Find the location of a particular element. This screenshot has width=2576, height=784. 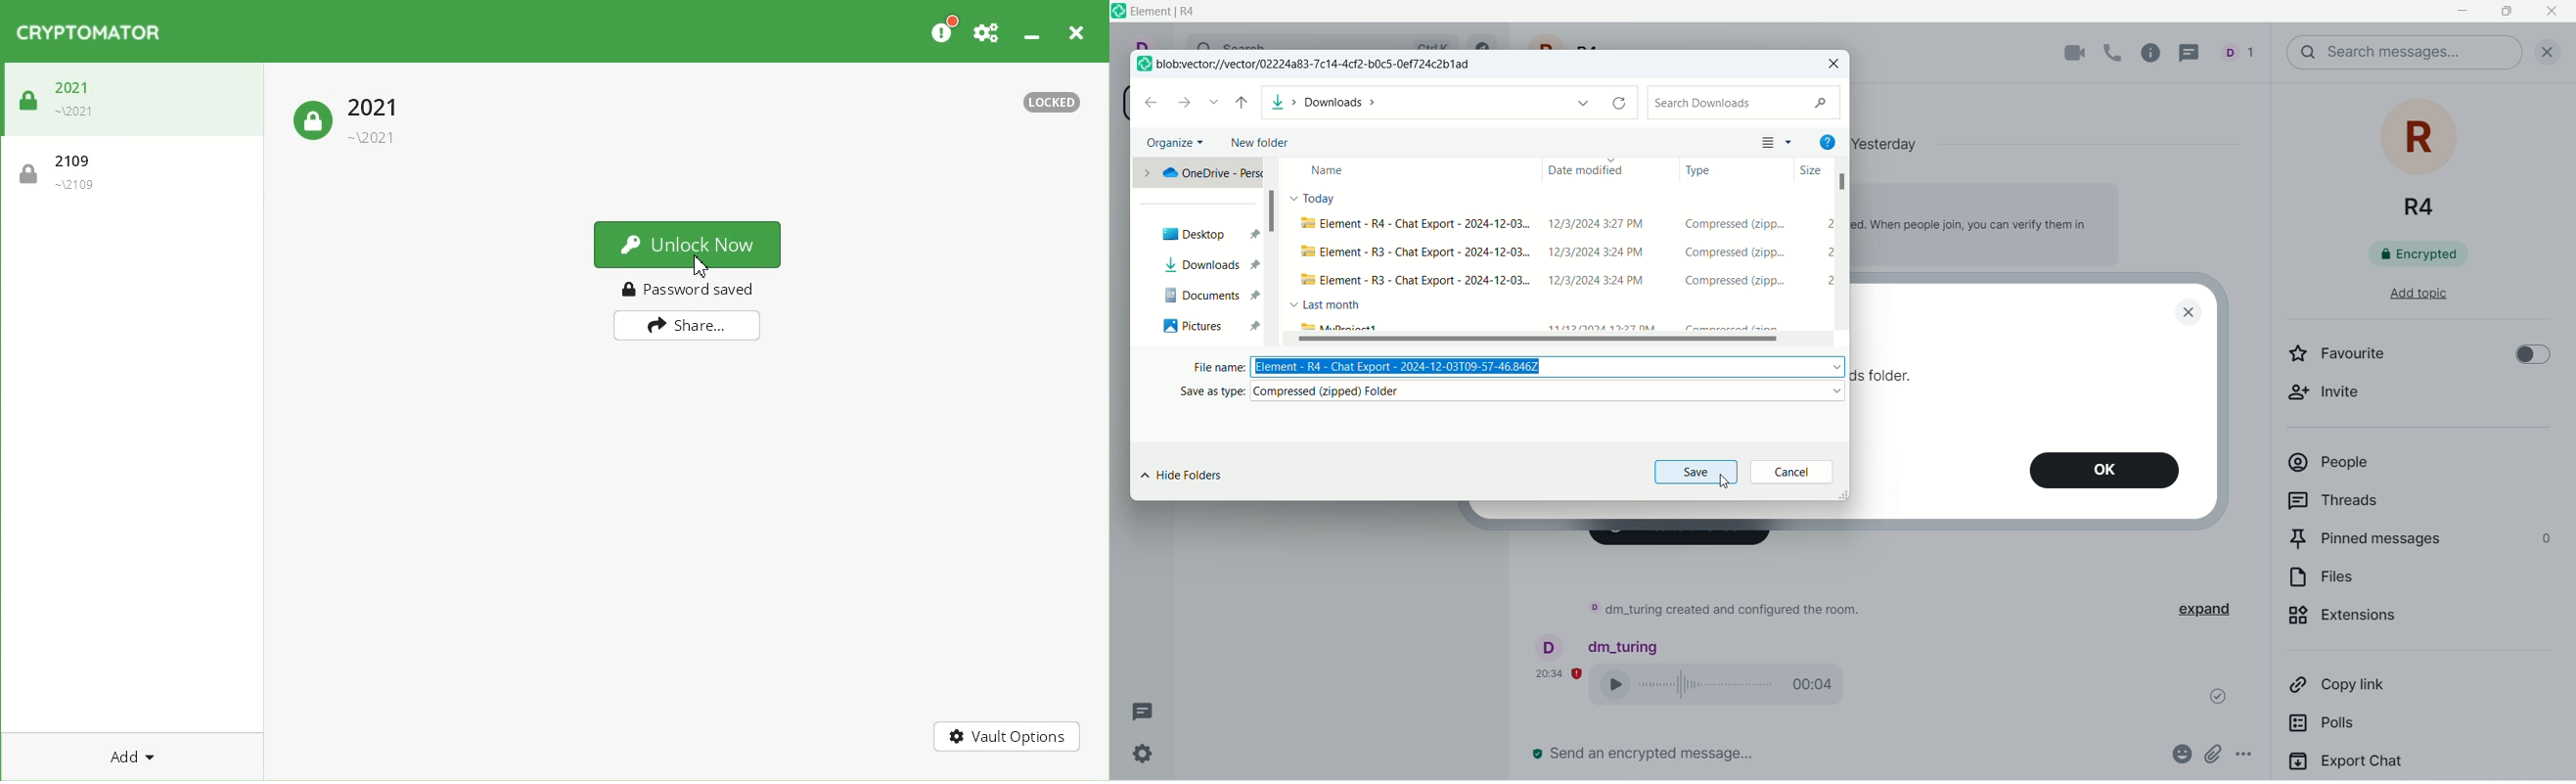

downloads is located at coordinates (1452, 103).